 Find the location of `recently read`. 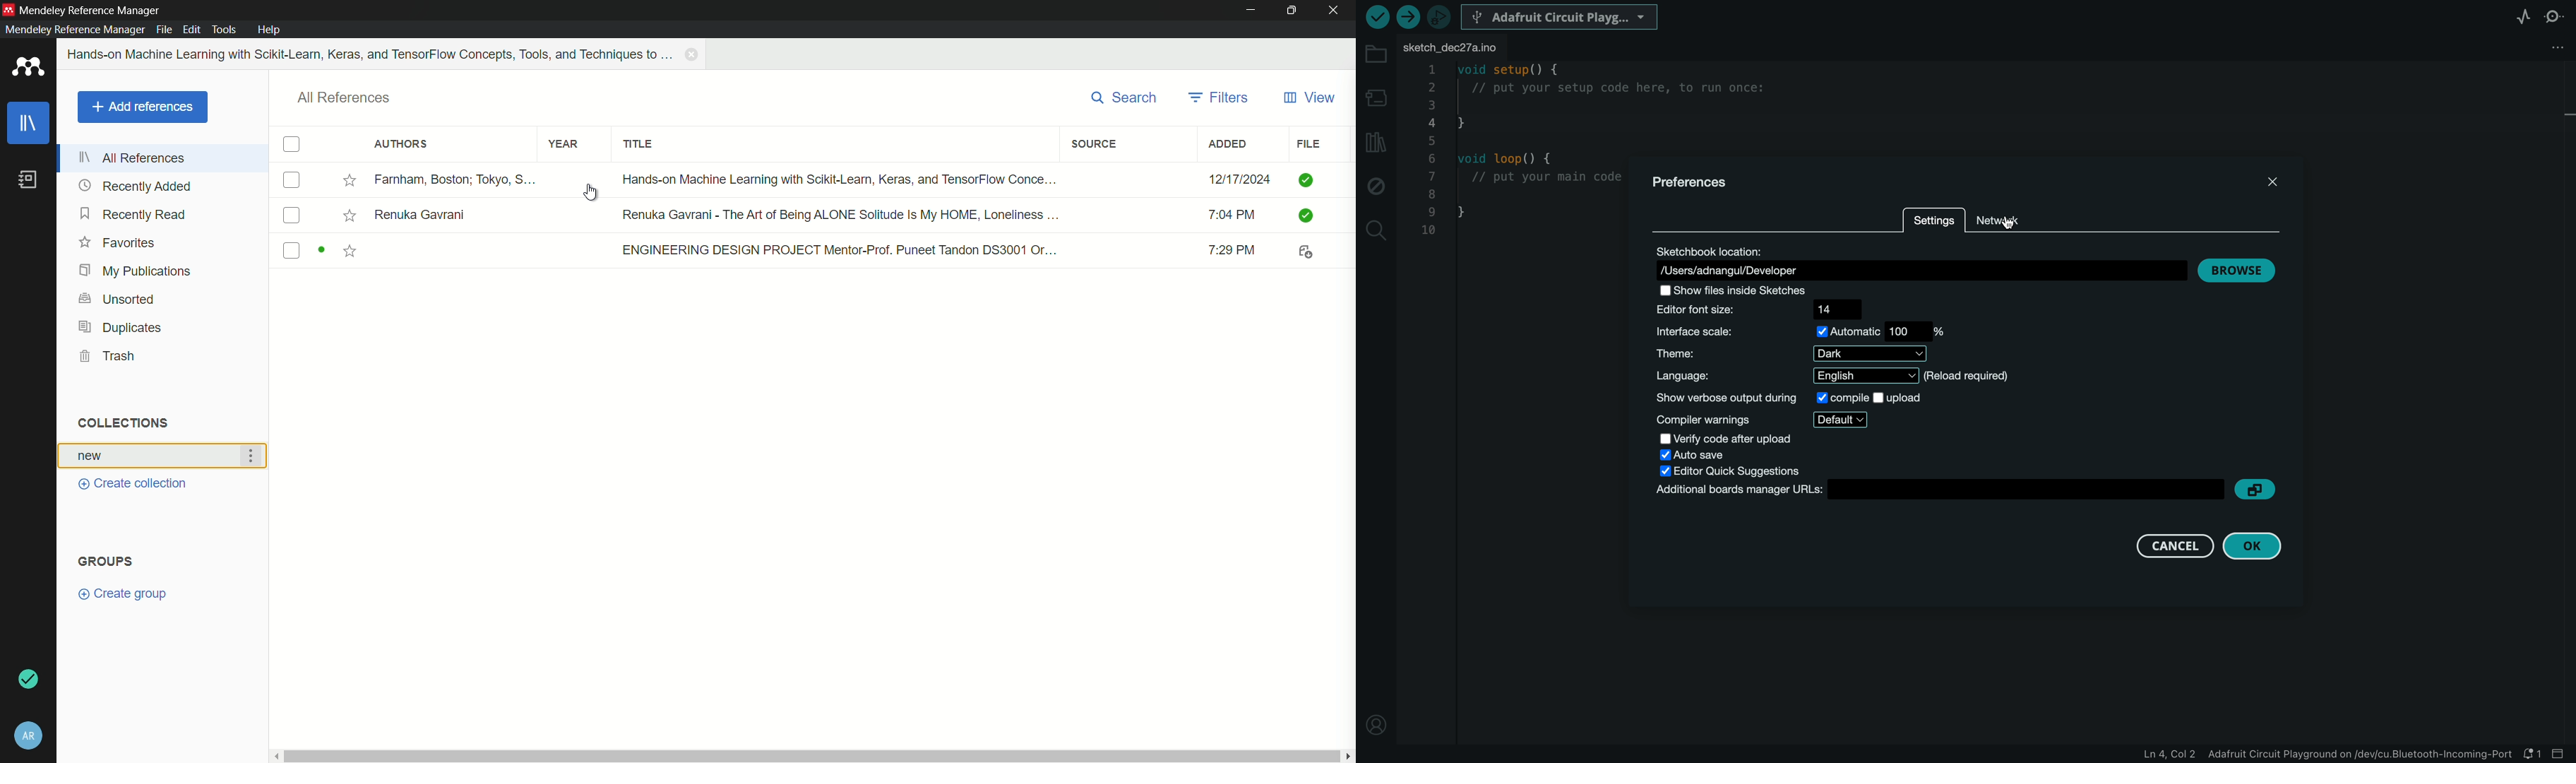

recently read is located at coordinates (135, 213).